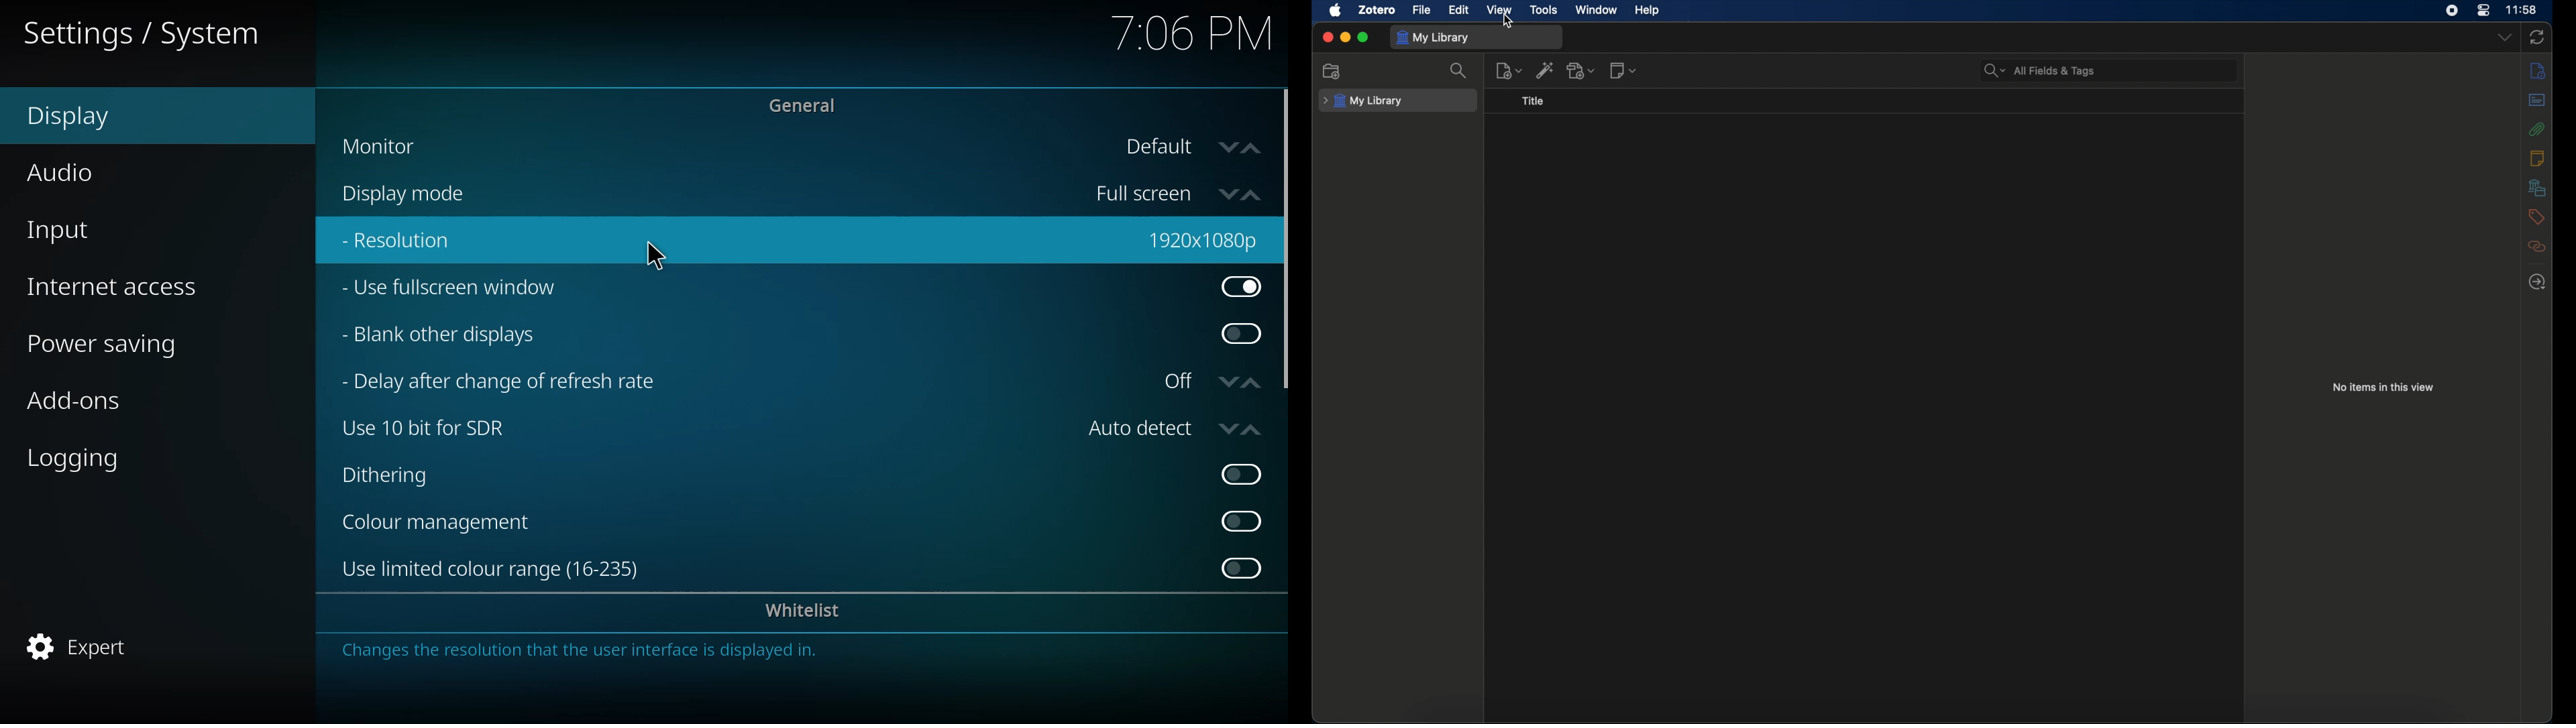 The image size is (2576, 728). Describe the element at coordinates (1460, 9) in the screenshot. I see `edit` at that location.